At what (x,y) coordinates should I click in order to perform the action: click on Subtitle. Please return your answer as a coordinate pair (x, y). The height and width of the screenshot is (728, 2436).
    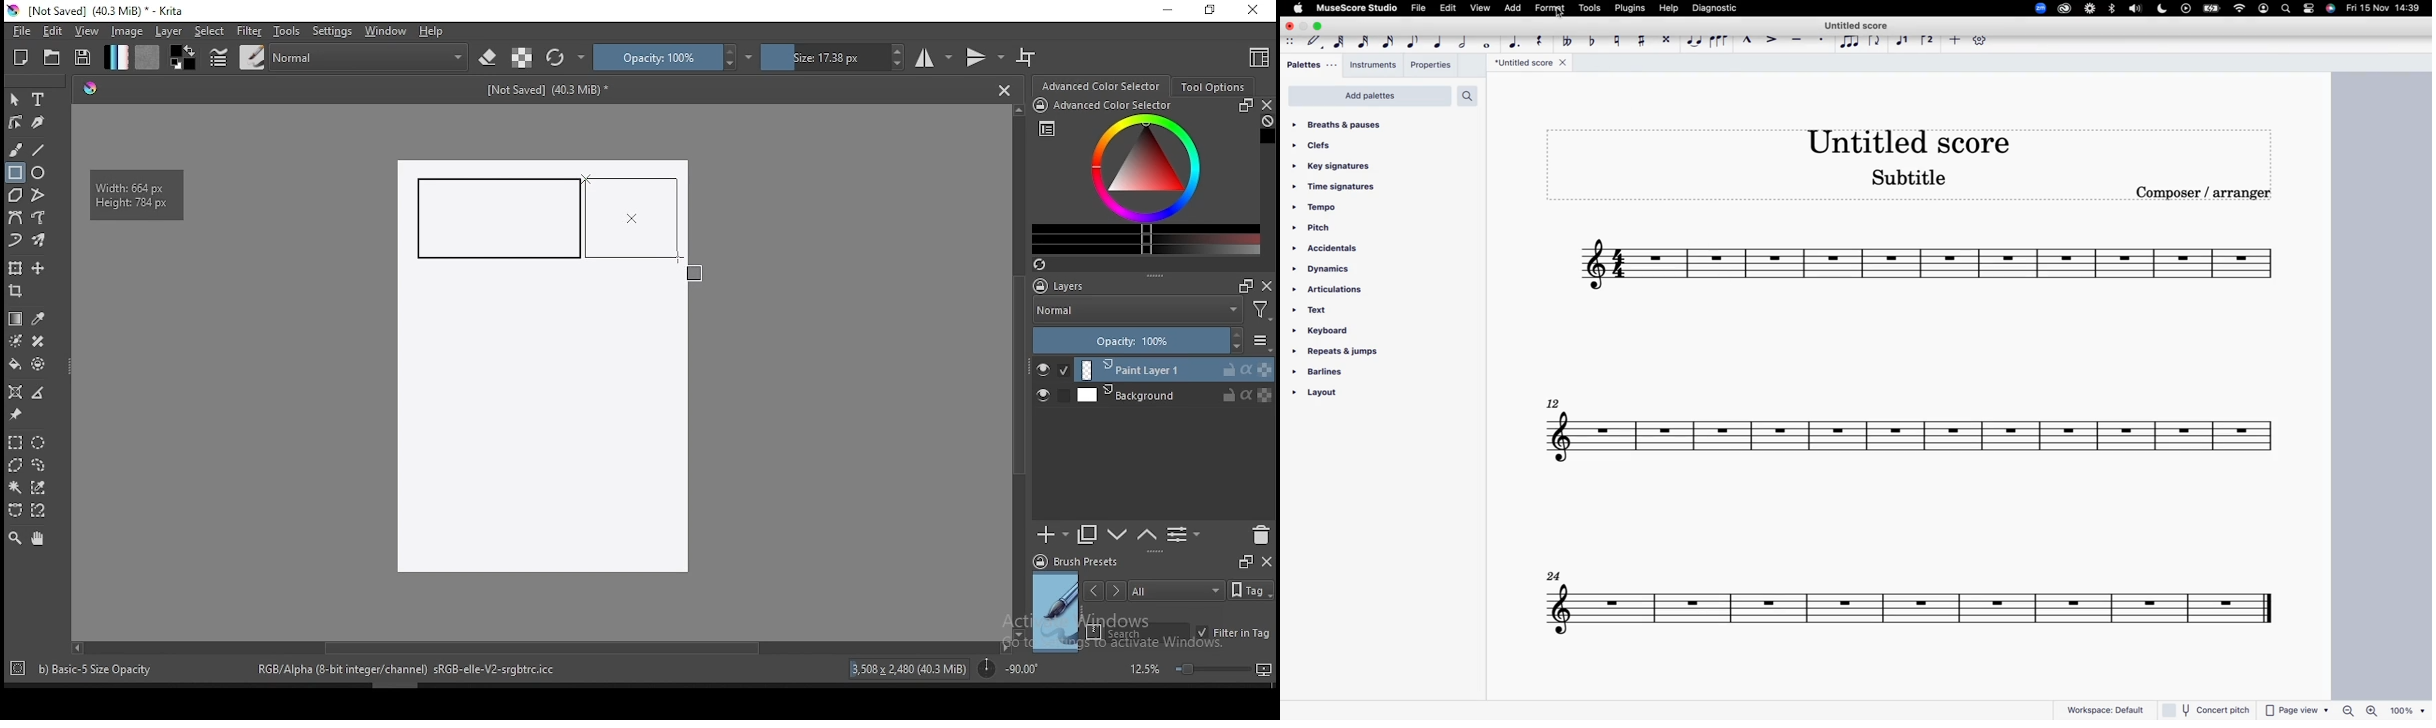
    Looking at the image, I should click on (1907, 181).